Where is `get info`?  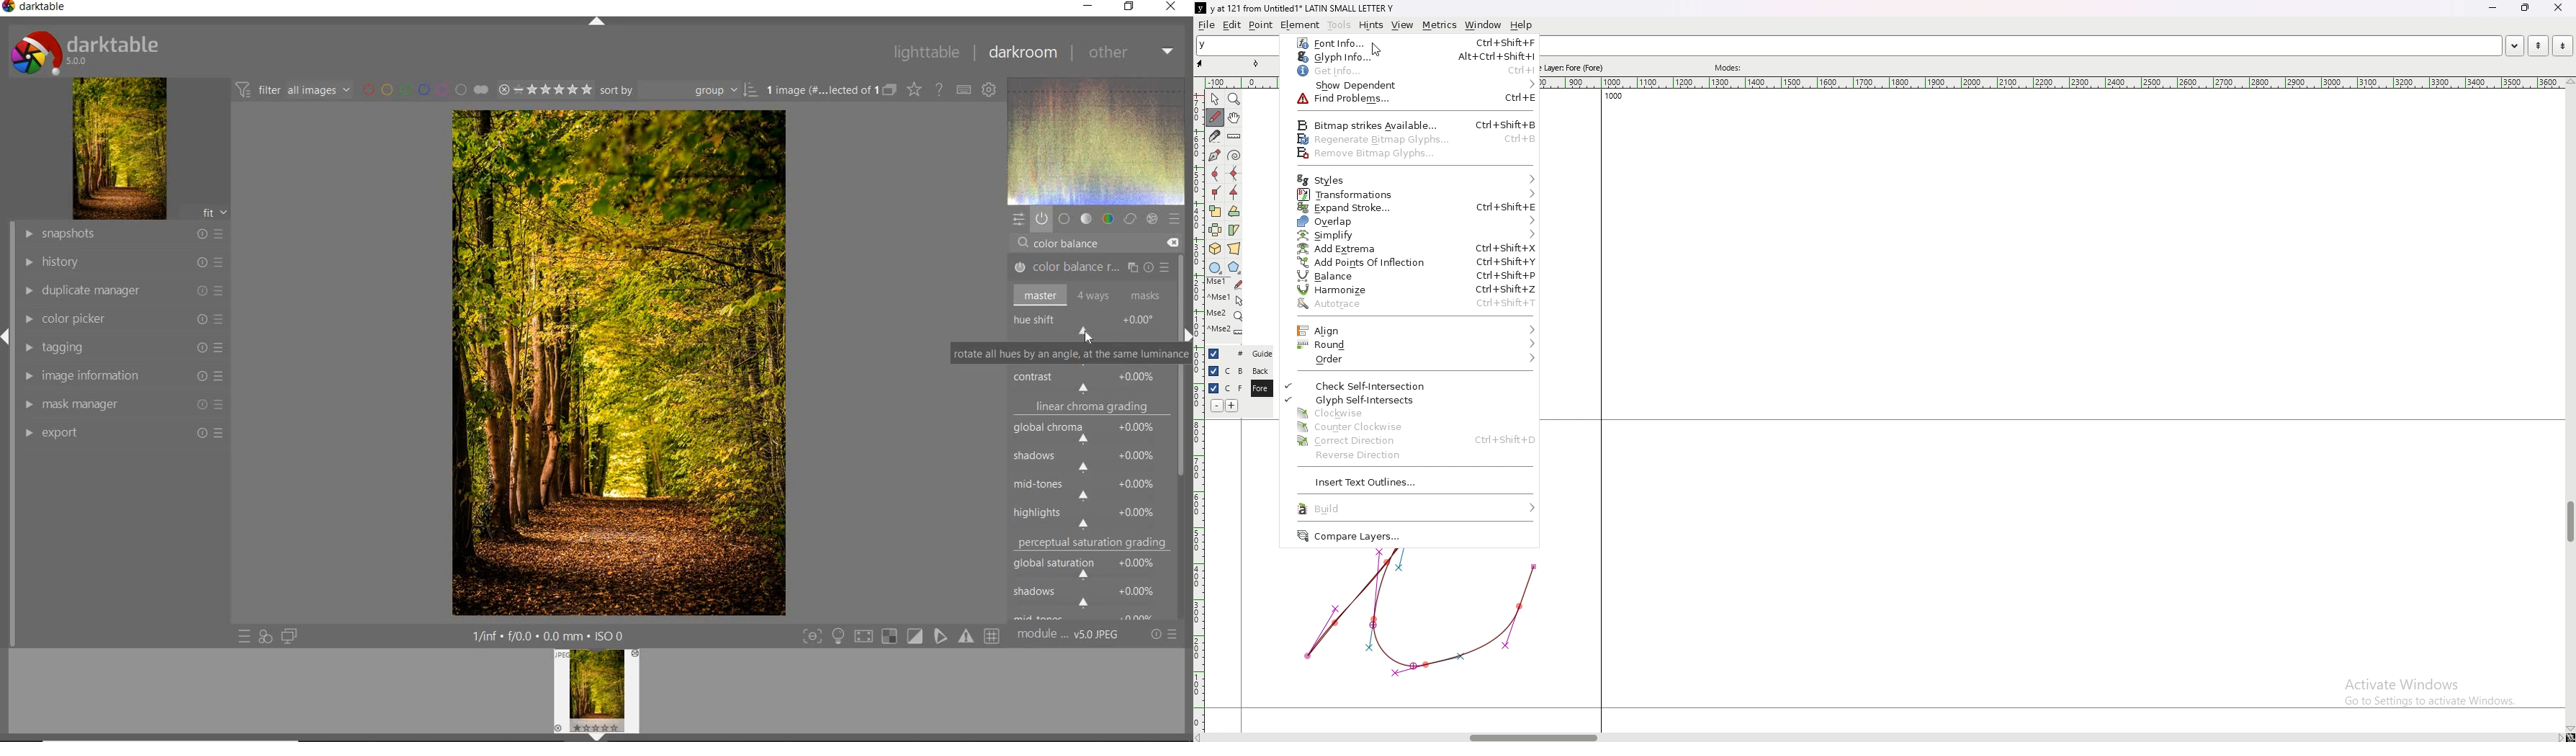 get info is located at coordinates (1412, 71).